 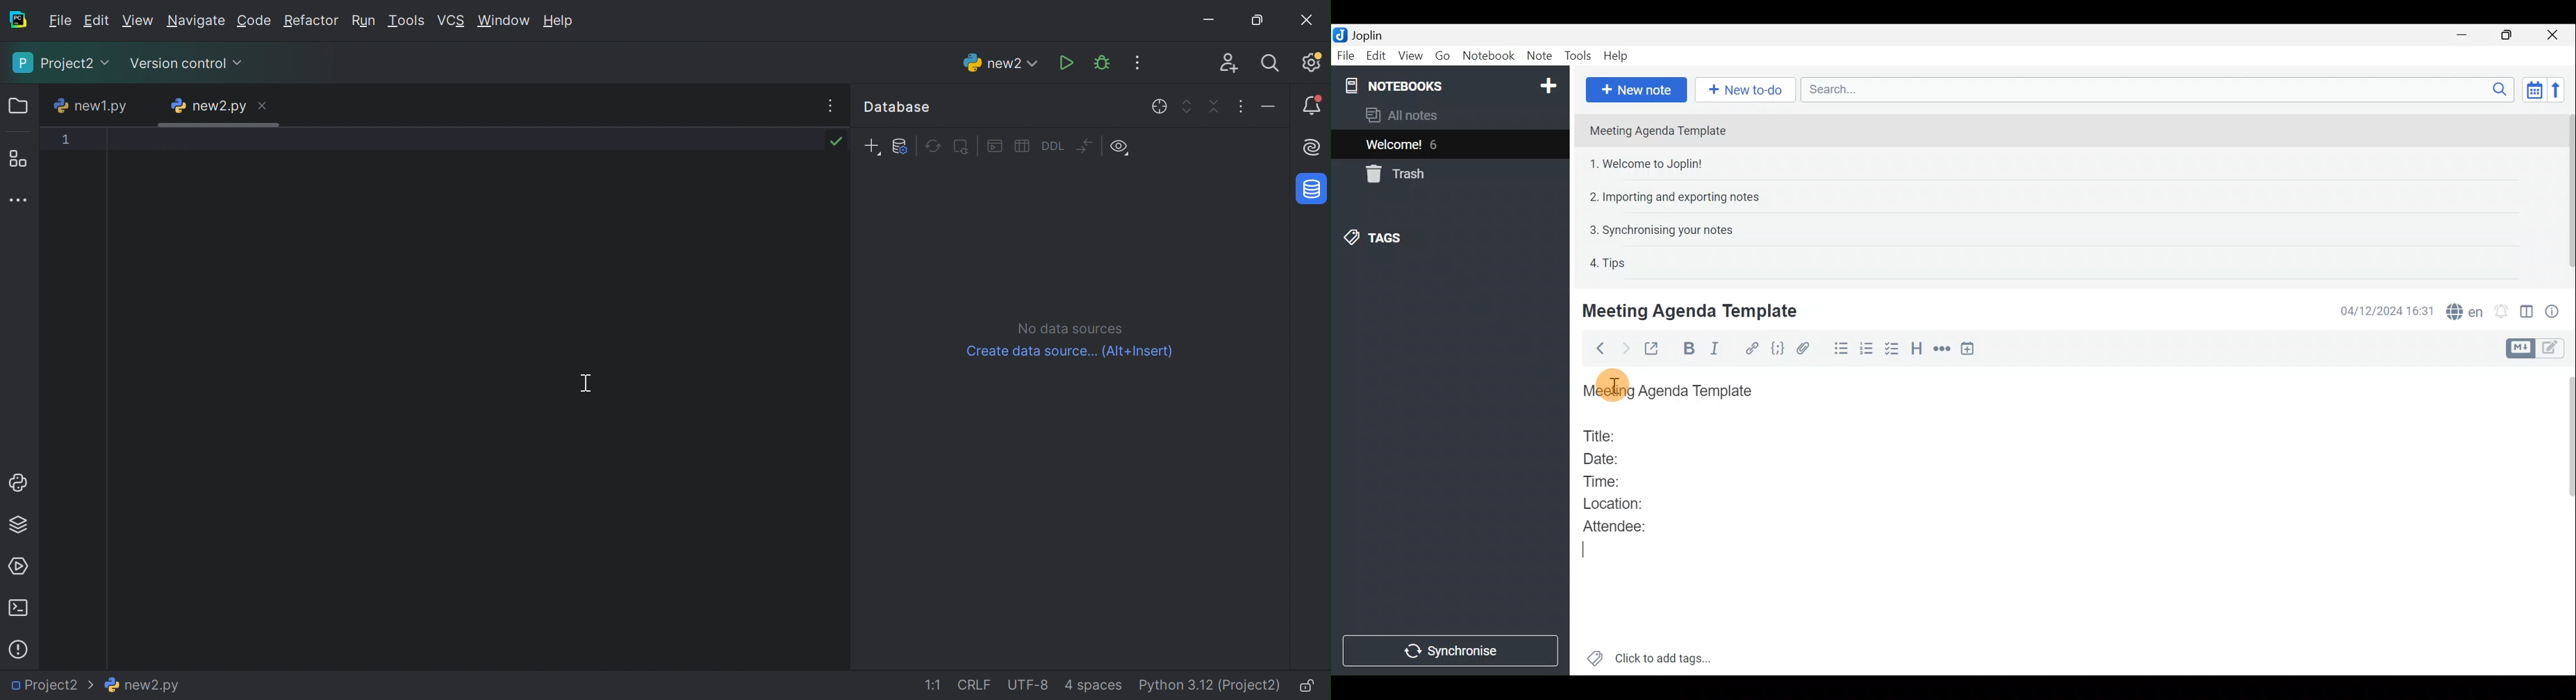 I want to click on Tools, so click(x=1576, y=54).